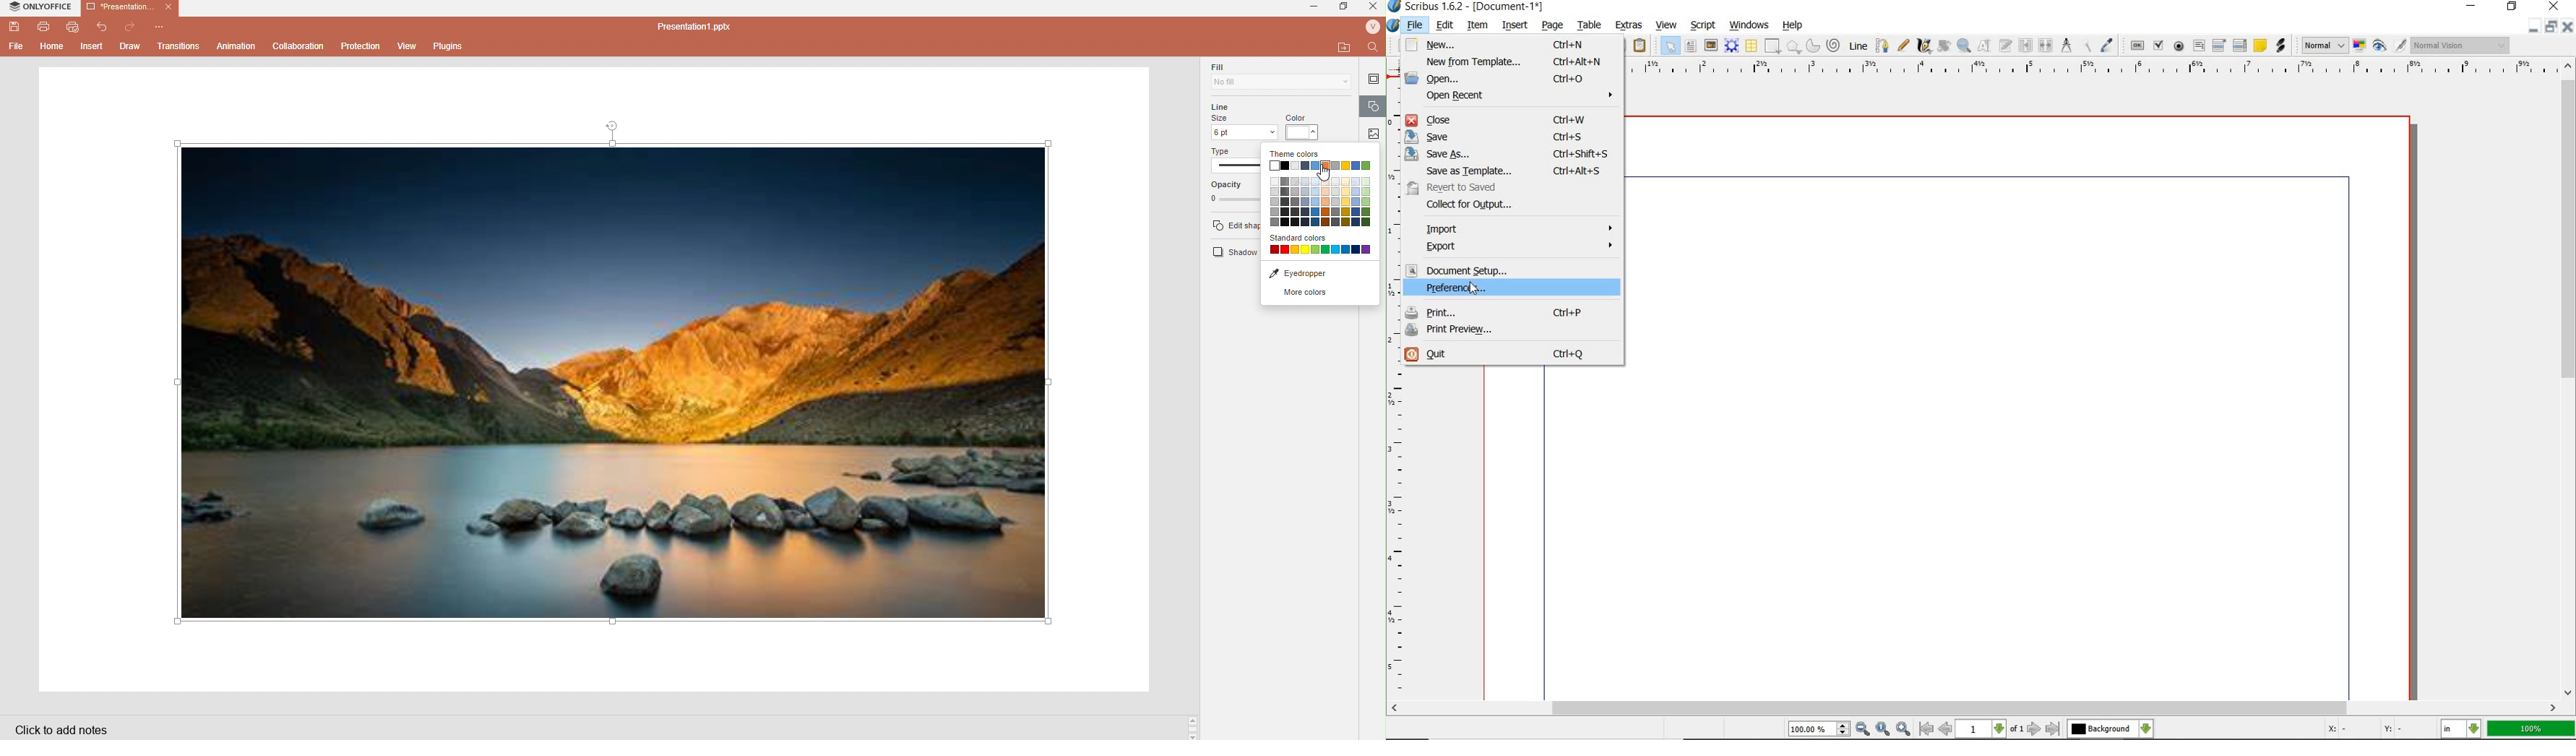 The width and height of the screenshot is (2576, 756). I want to click on zoom factor, so click(2533, 729).